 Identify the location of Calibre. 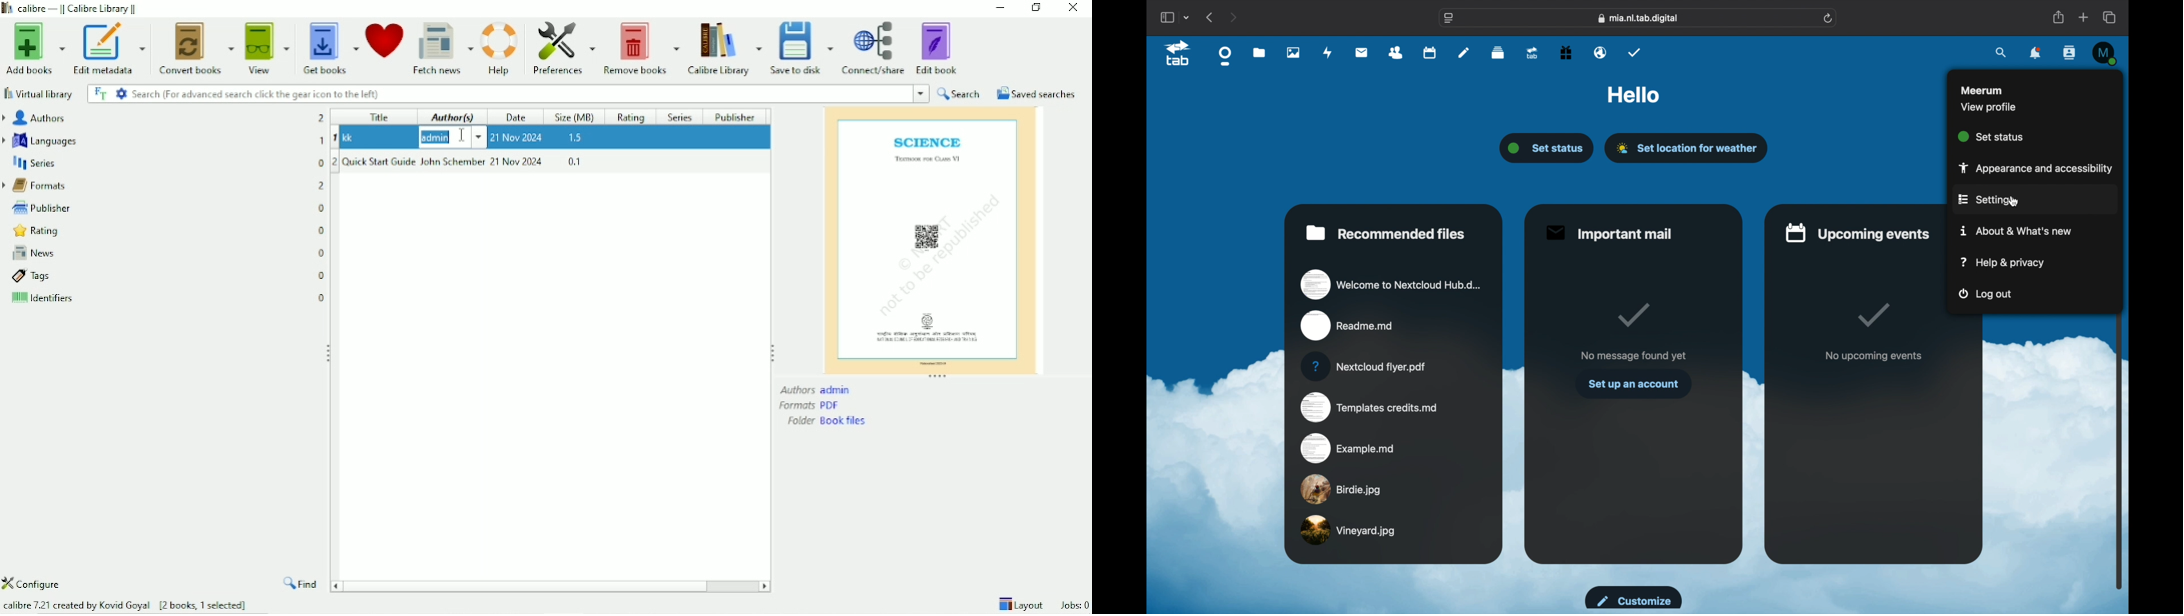
(724, 49).